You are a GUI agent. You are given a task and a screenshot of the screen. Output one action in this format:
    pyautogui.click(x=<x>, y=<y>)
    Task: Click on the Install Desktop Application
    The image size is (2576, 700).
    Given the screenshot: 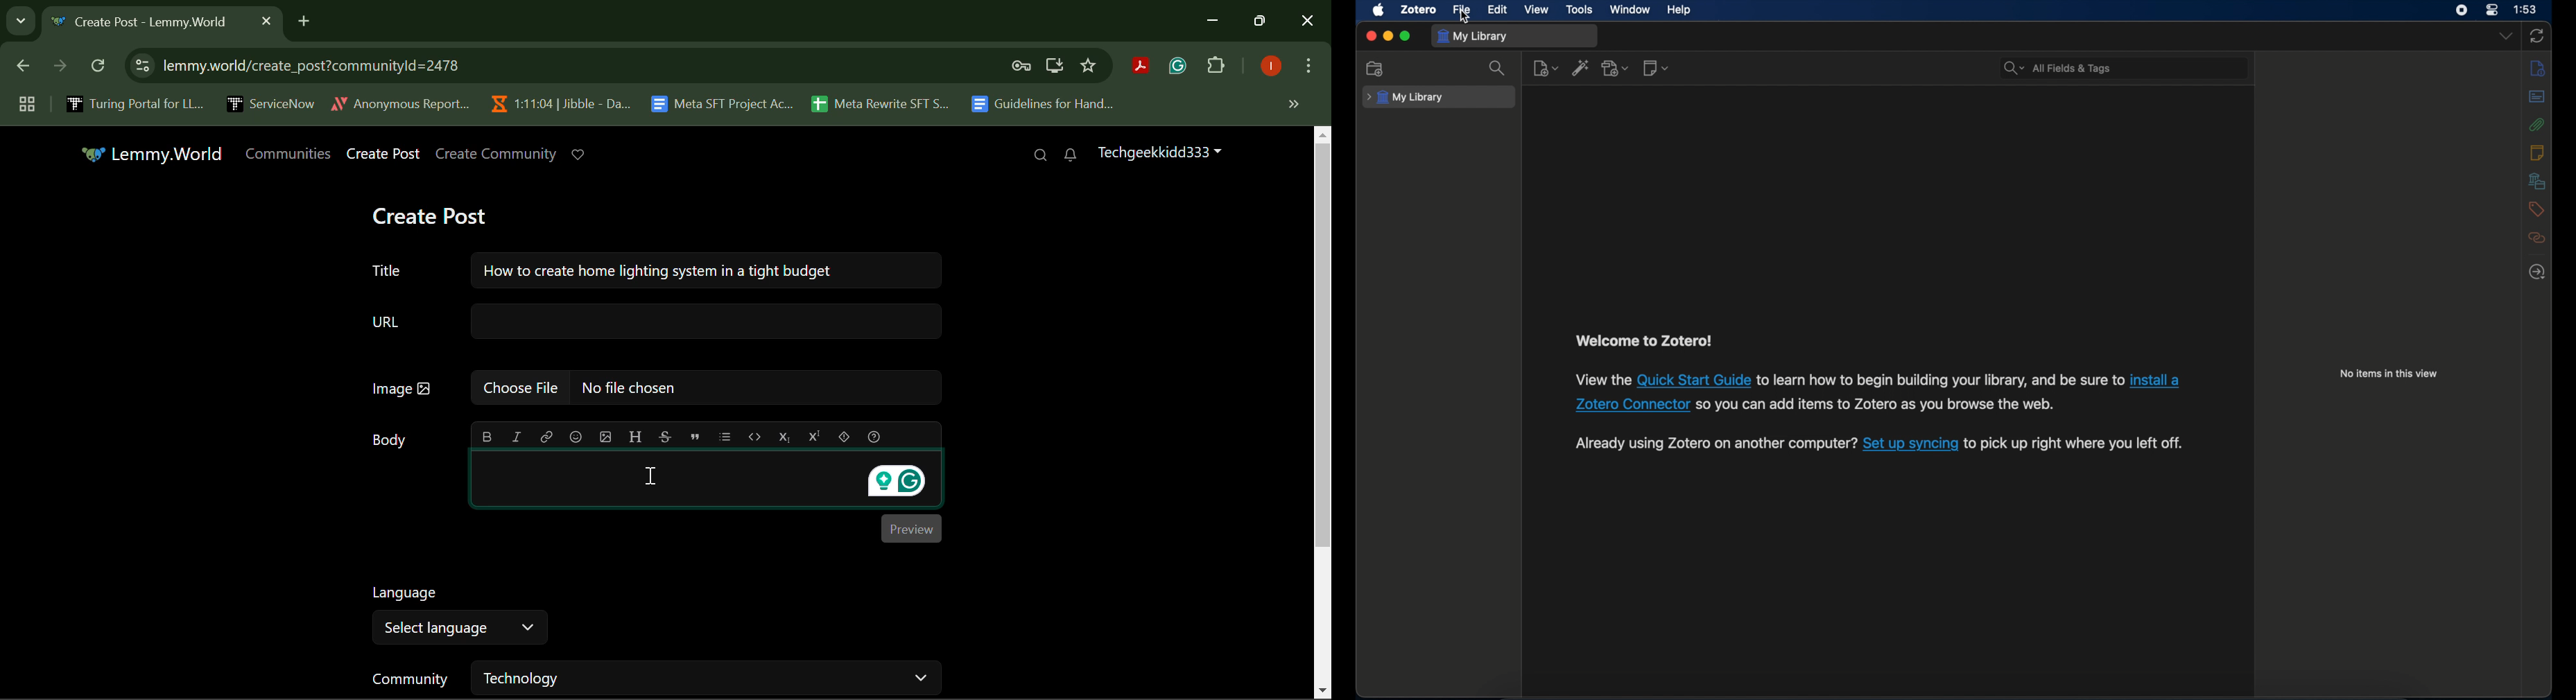 What is the action you would take?
    pyautogui.click(x=1054, y=67)
    